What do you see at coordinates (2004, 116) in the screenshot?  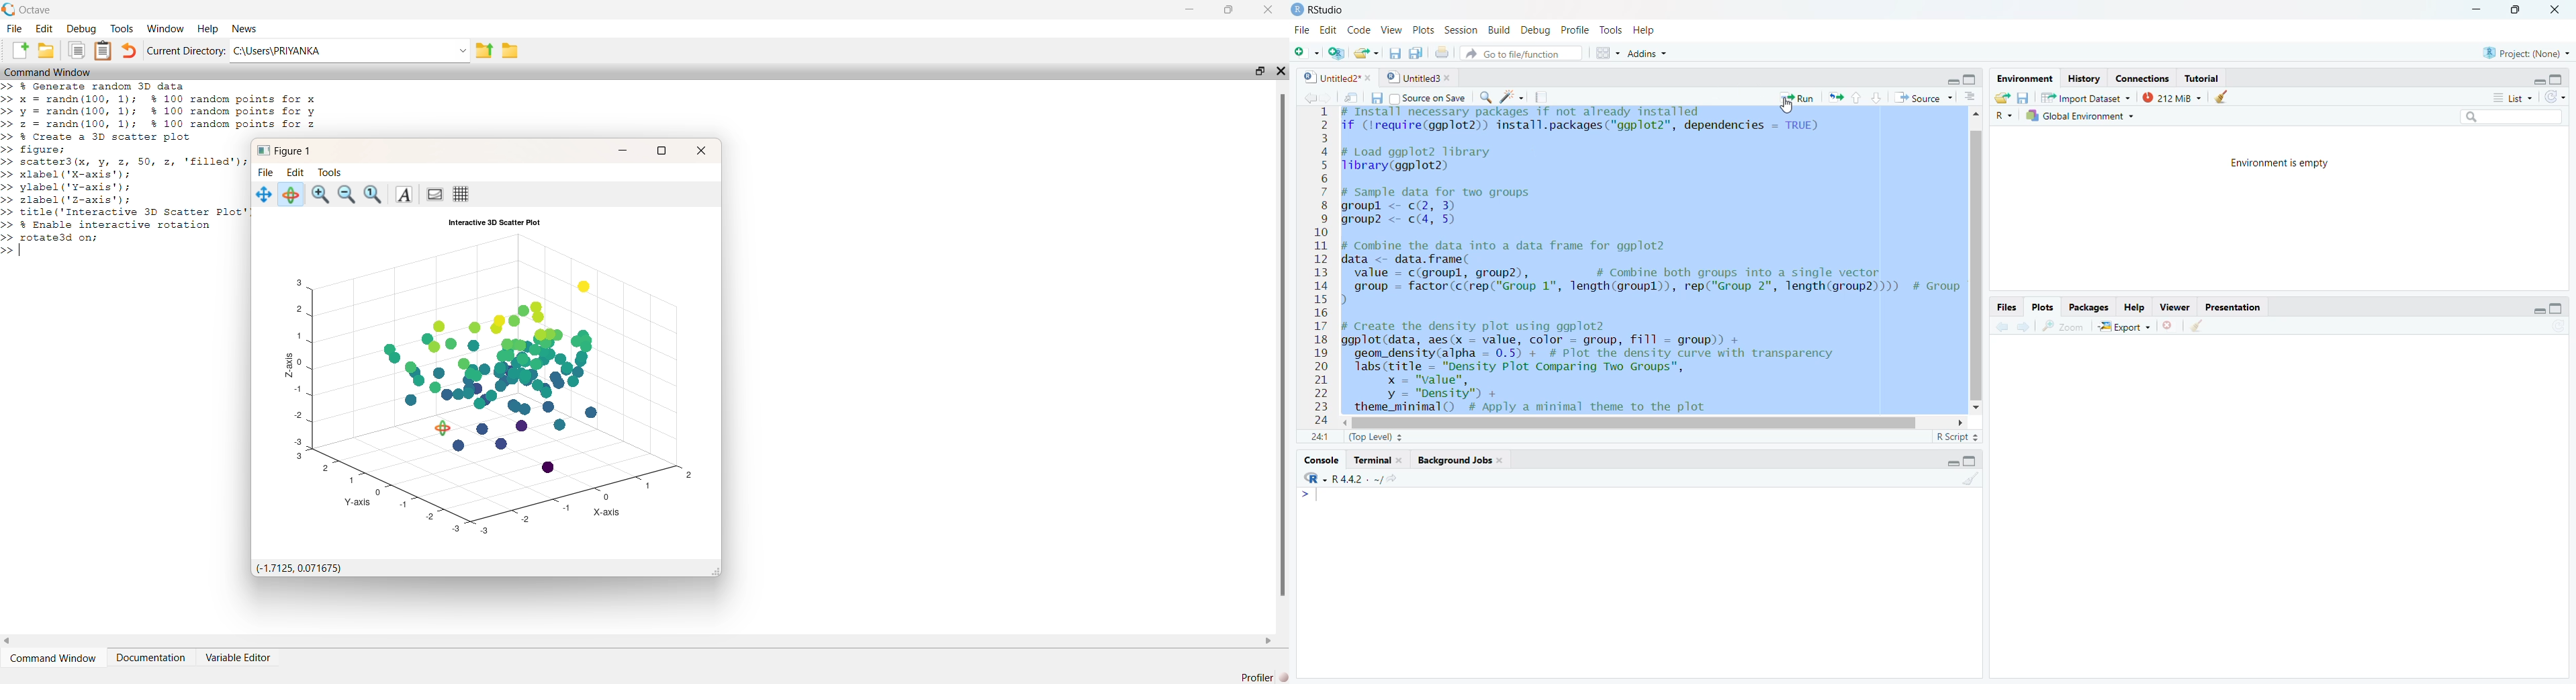 I see `R` at bounding box center [2004, 116].